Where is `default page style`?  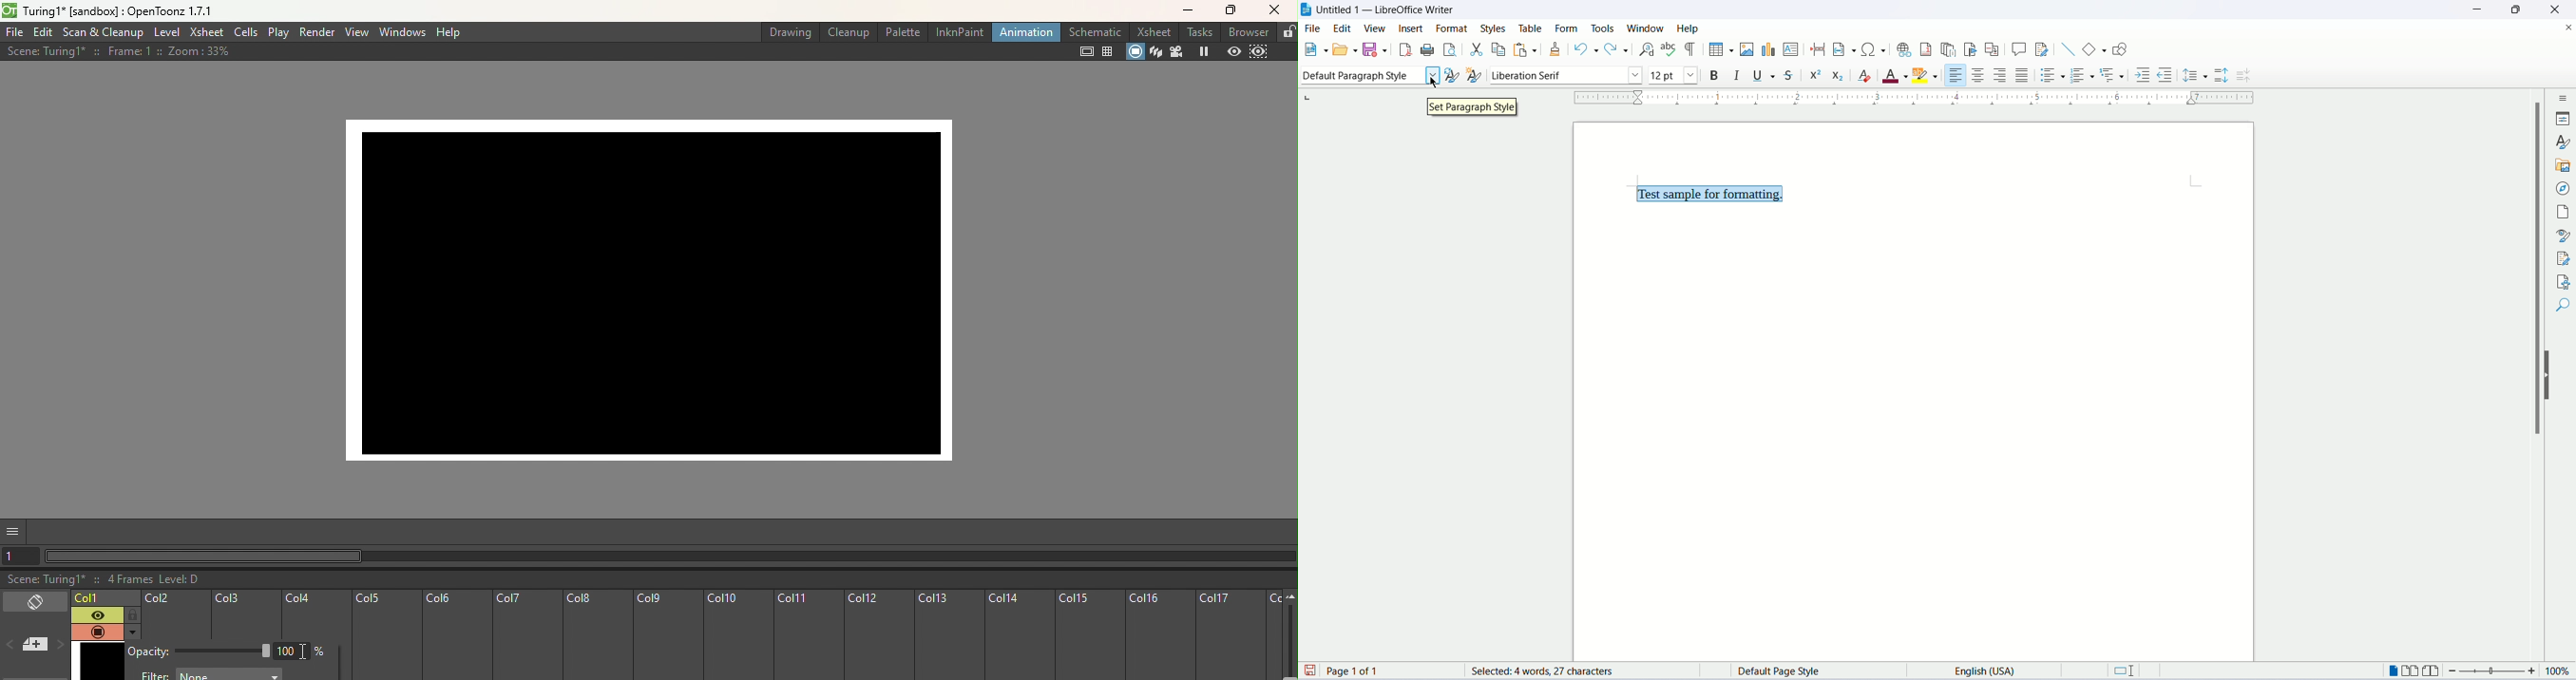
default page style is located at coordinates (1791, 671).